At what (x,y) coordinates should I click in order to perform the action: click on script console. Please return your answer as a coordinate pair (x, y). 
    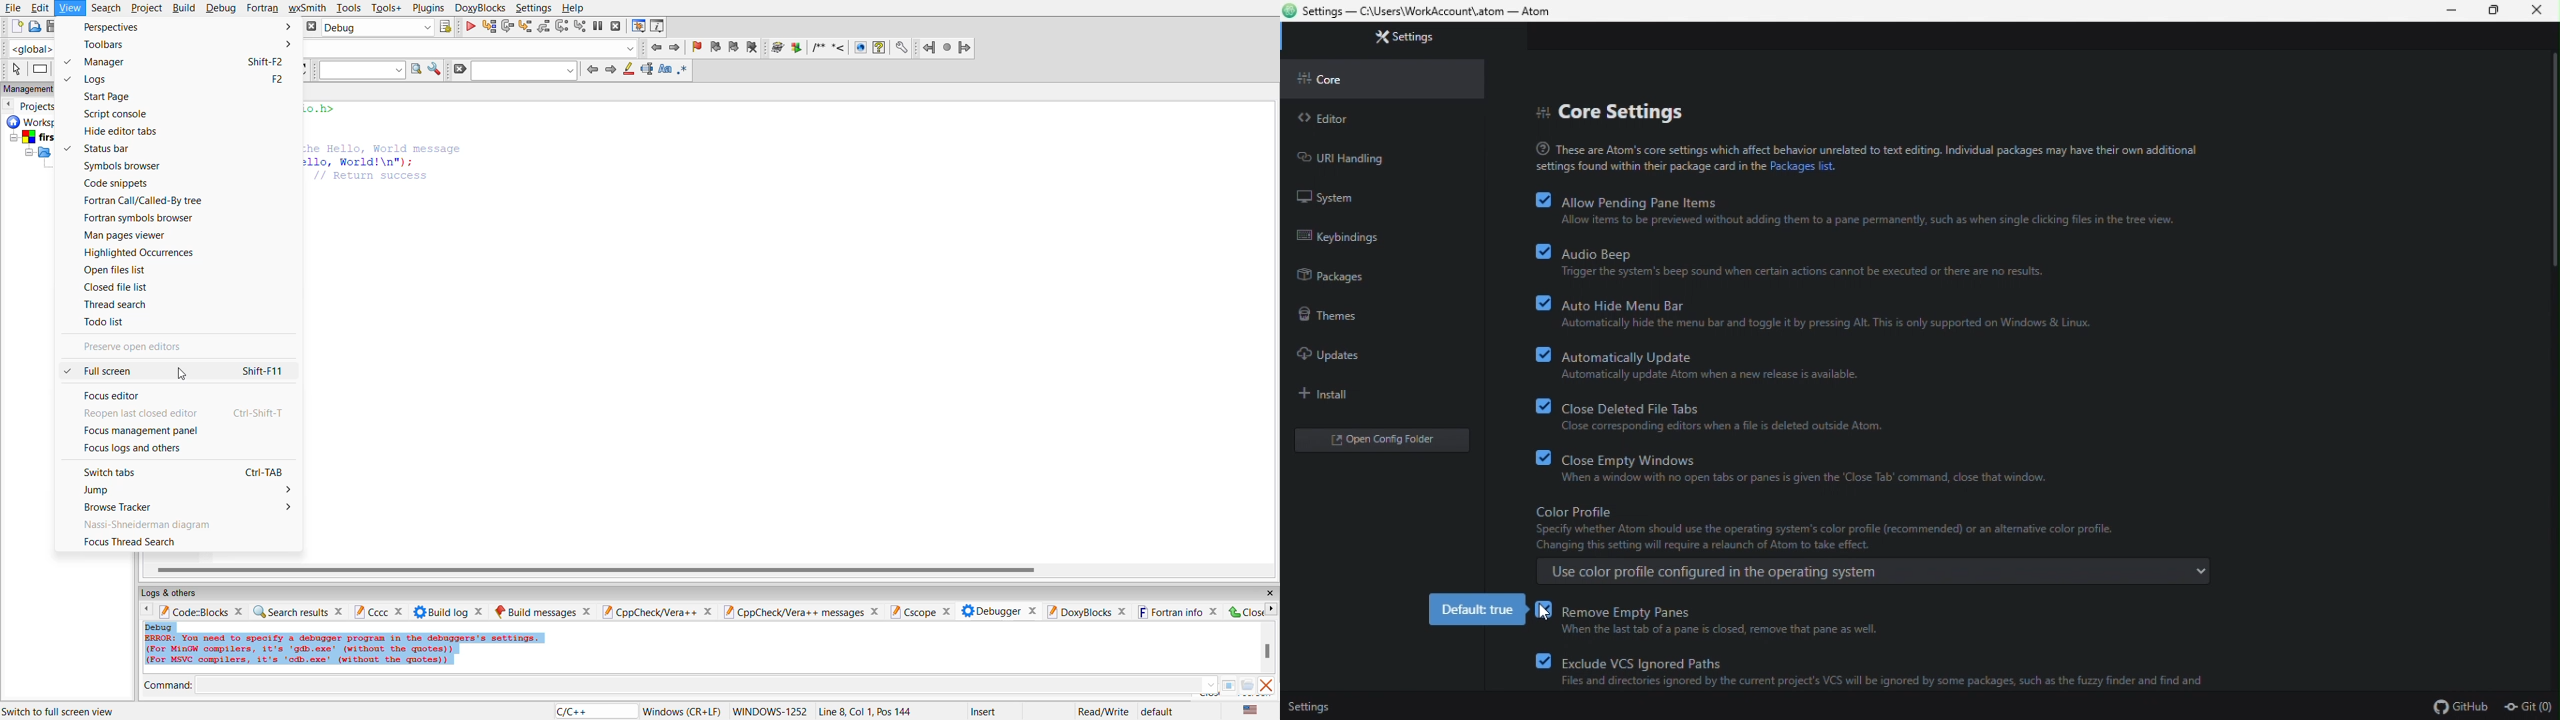
    Looking at the image, I should click on (117, 116).